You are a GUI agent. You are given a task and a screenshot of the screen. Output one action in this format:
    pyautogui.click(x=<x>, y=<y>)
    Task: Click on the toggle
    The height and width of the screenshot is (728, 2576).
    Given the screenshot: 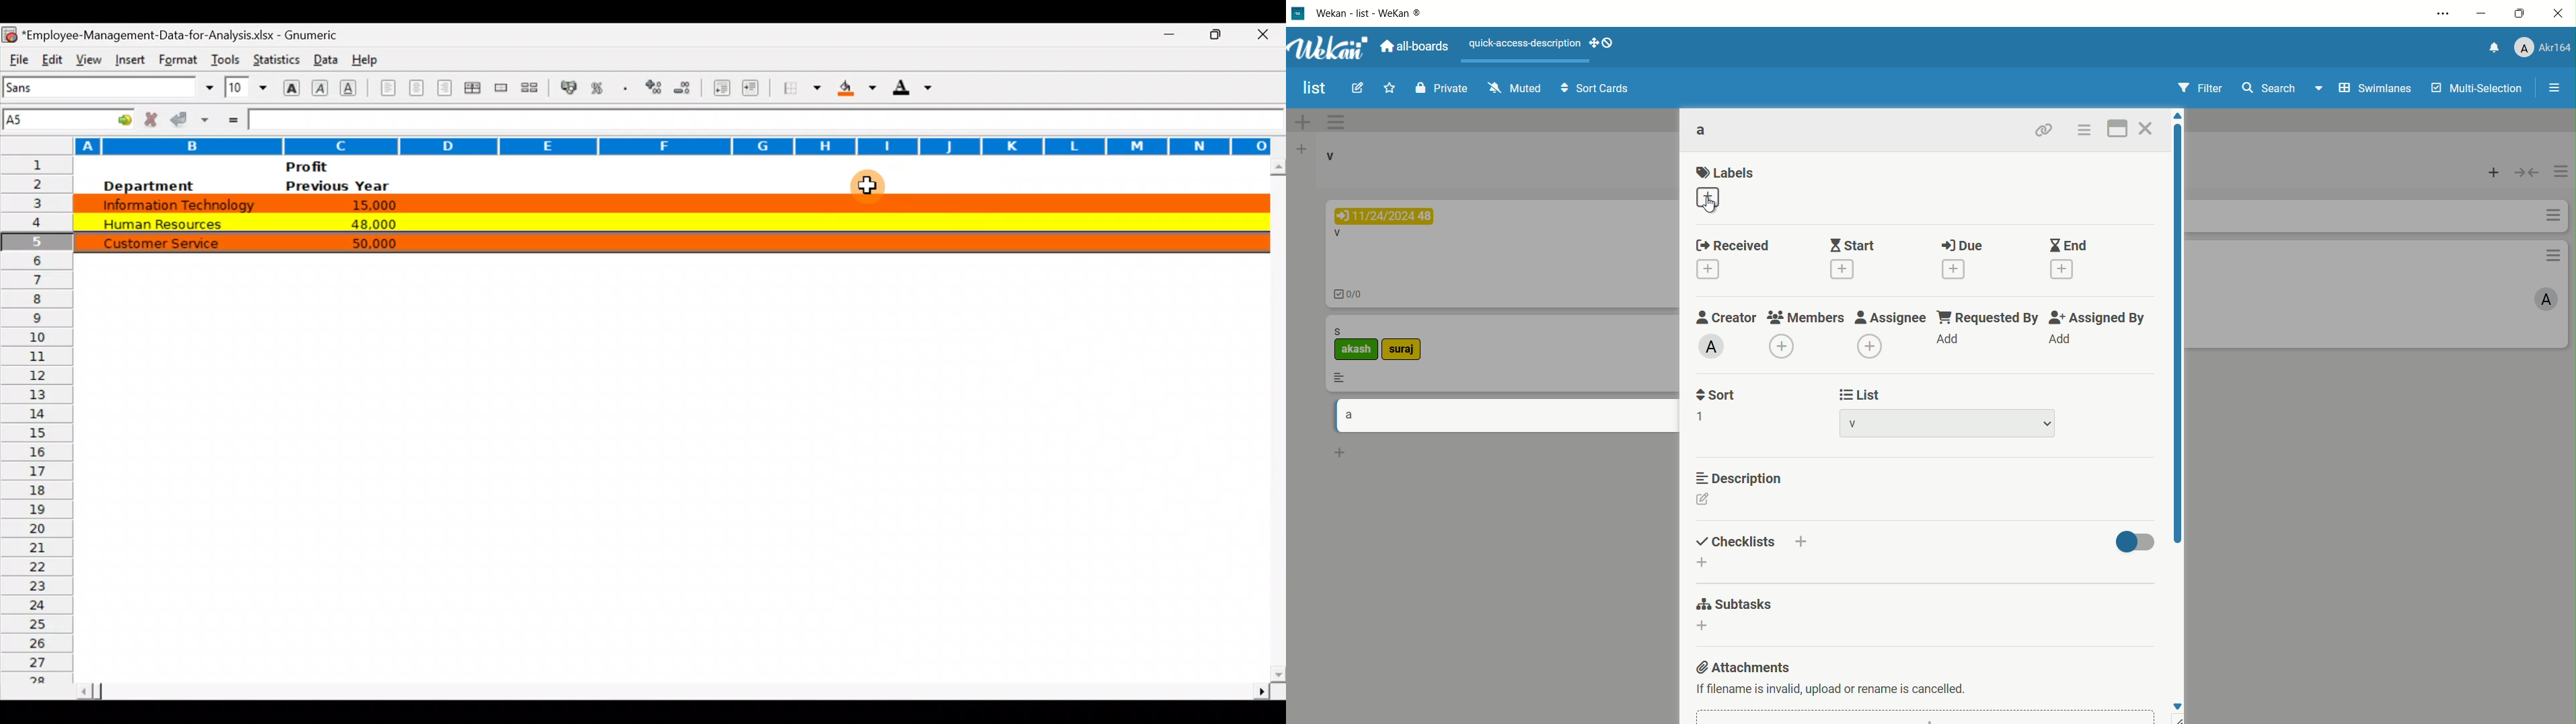 What is the action you would take?
    pyautogui.click(x=2527, y=174)
    